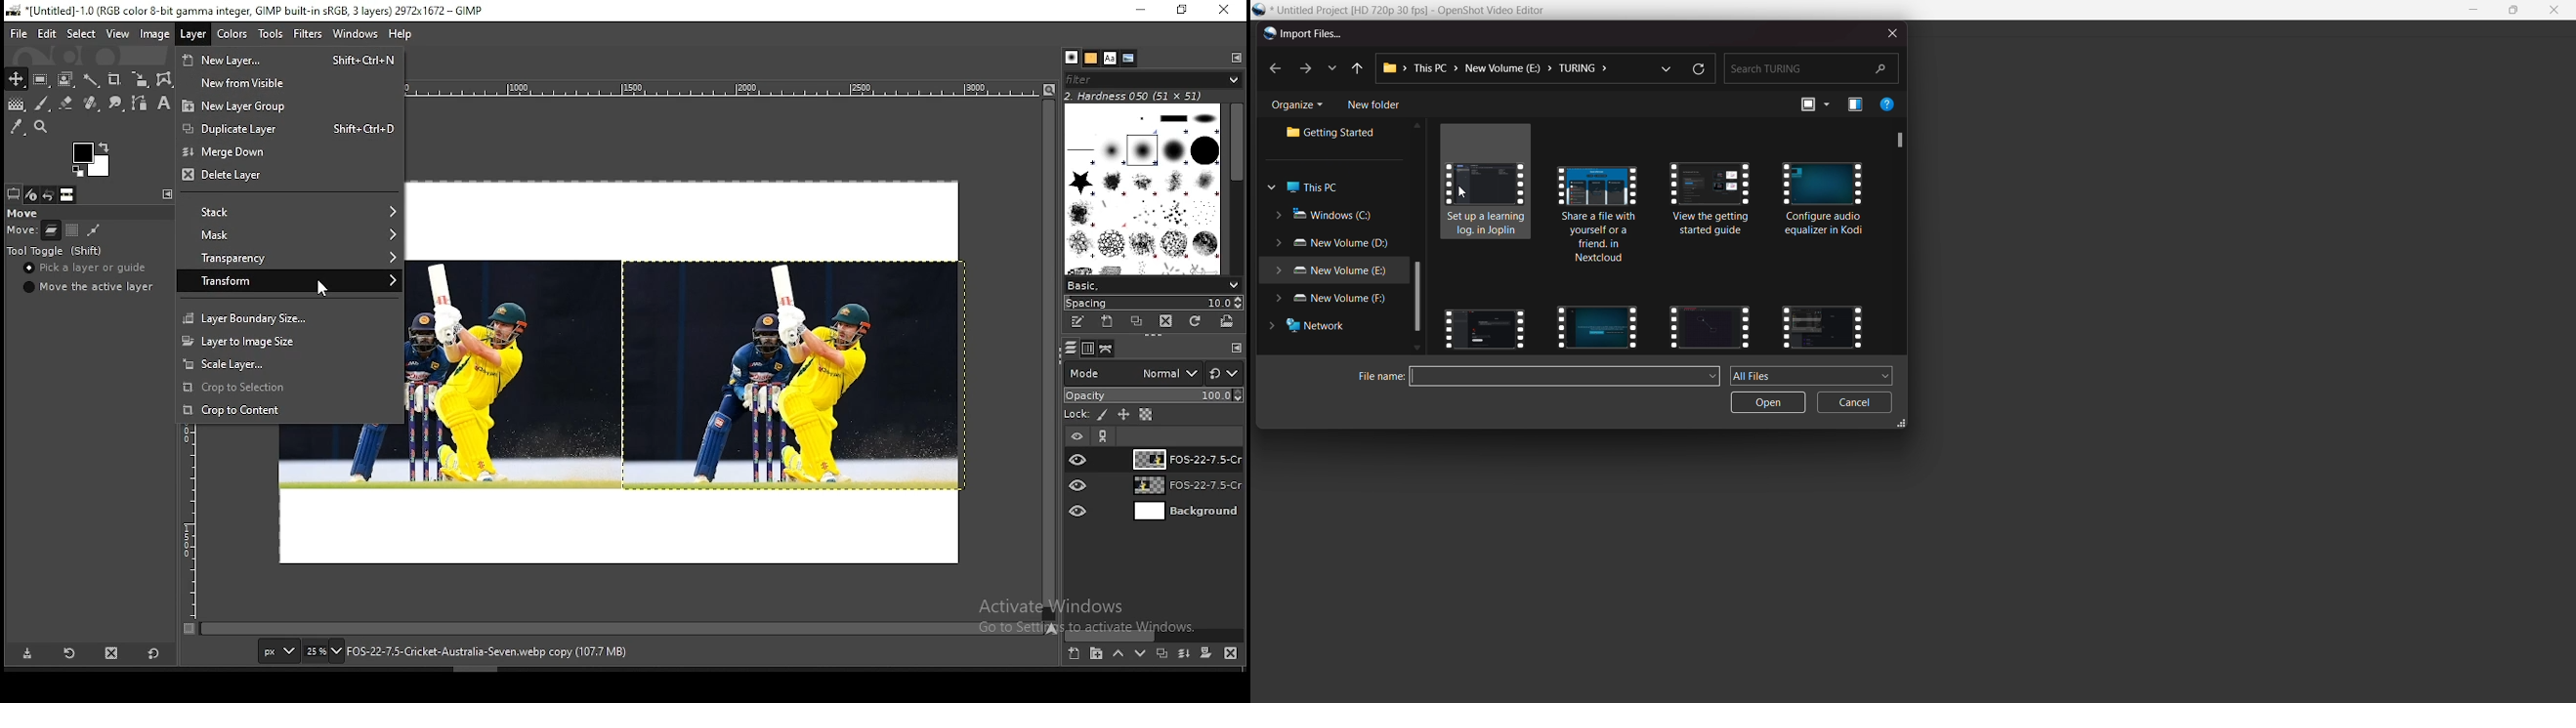 The width and height of the screenshot is (2576, 728). Describe the element at coordinates (234, 35) in the screenshot. I see `colors` at that location.